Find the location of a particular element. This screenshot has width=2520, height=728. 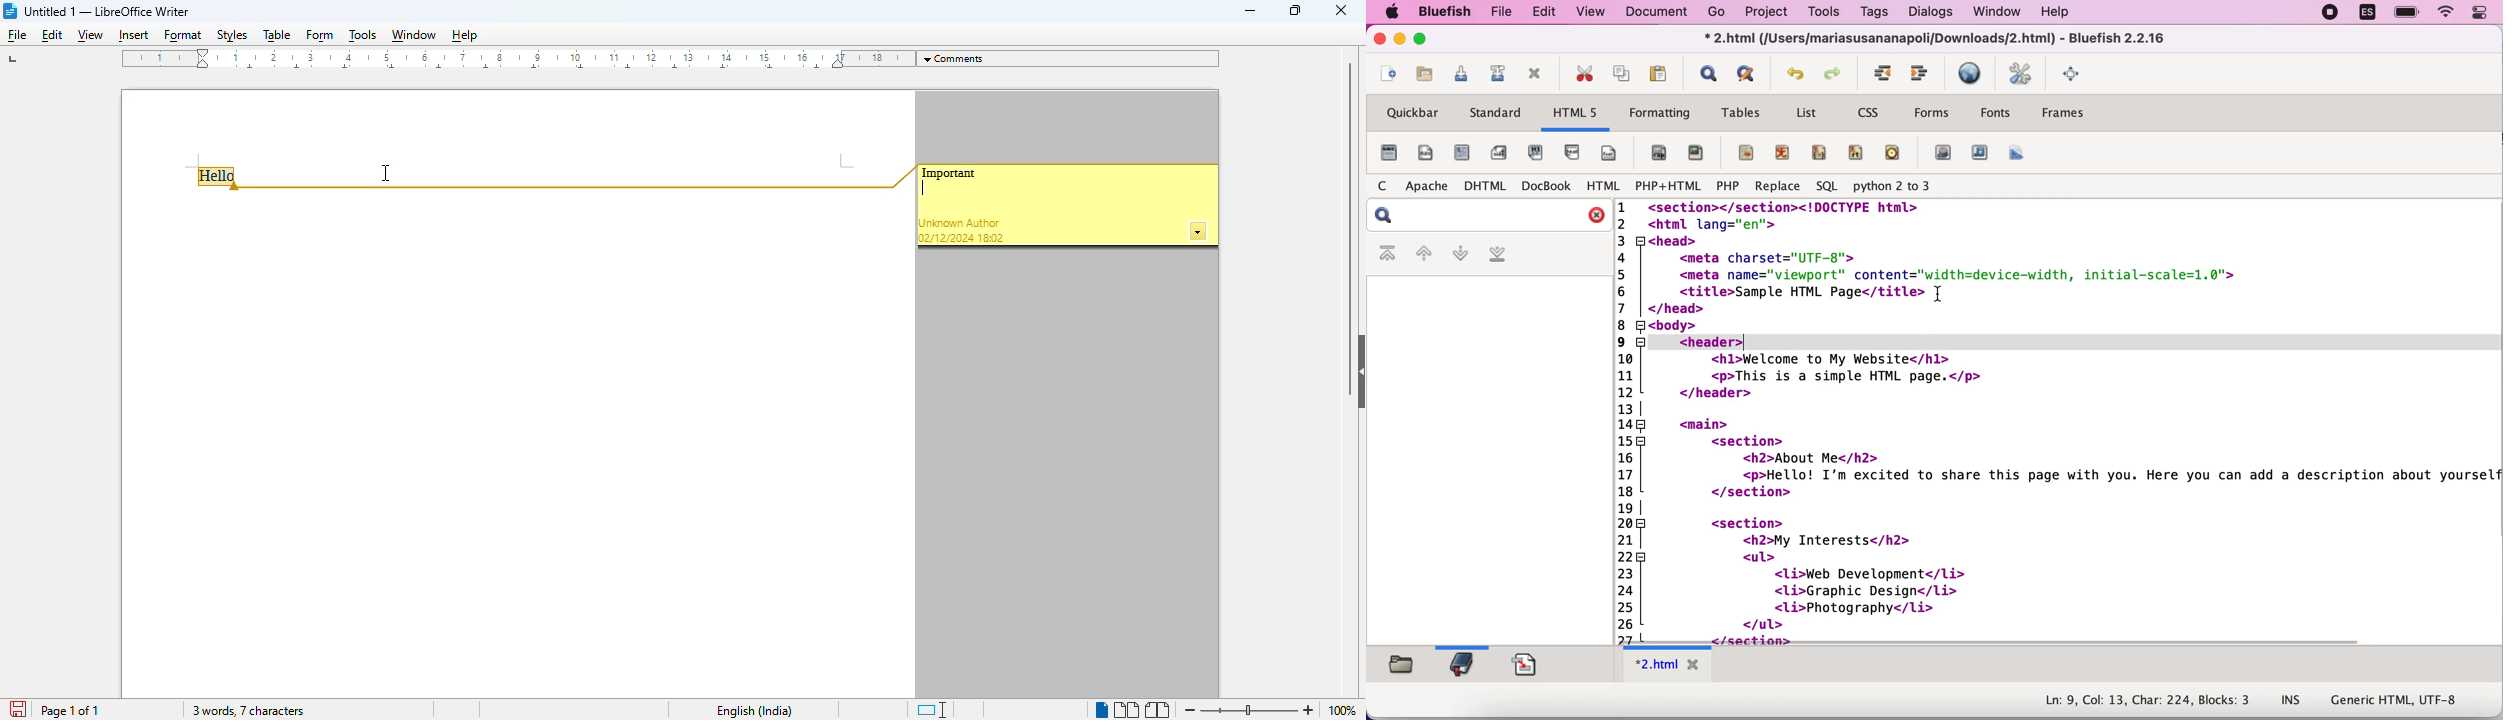

minimize is located at coordinates (1251, 11).